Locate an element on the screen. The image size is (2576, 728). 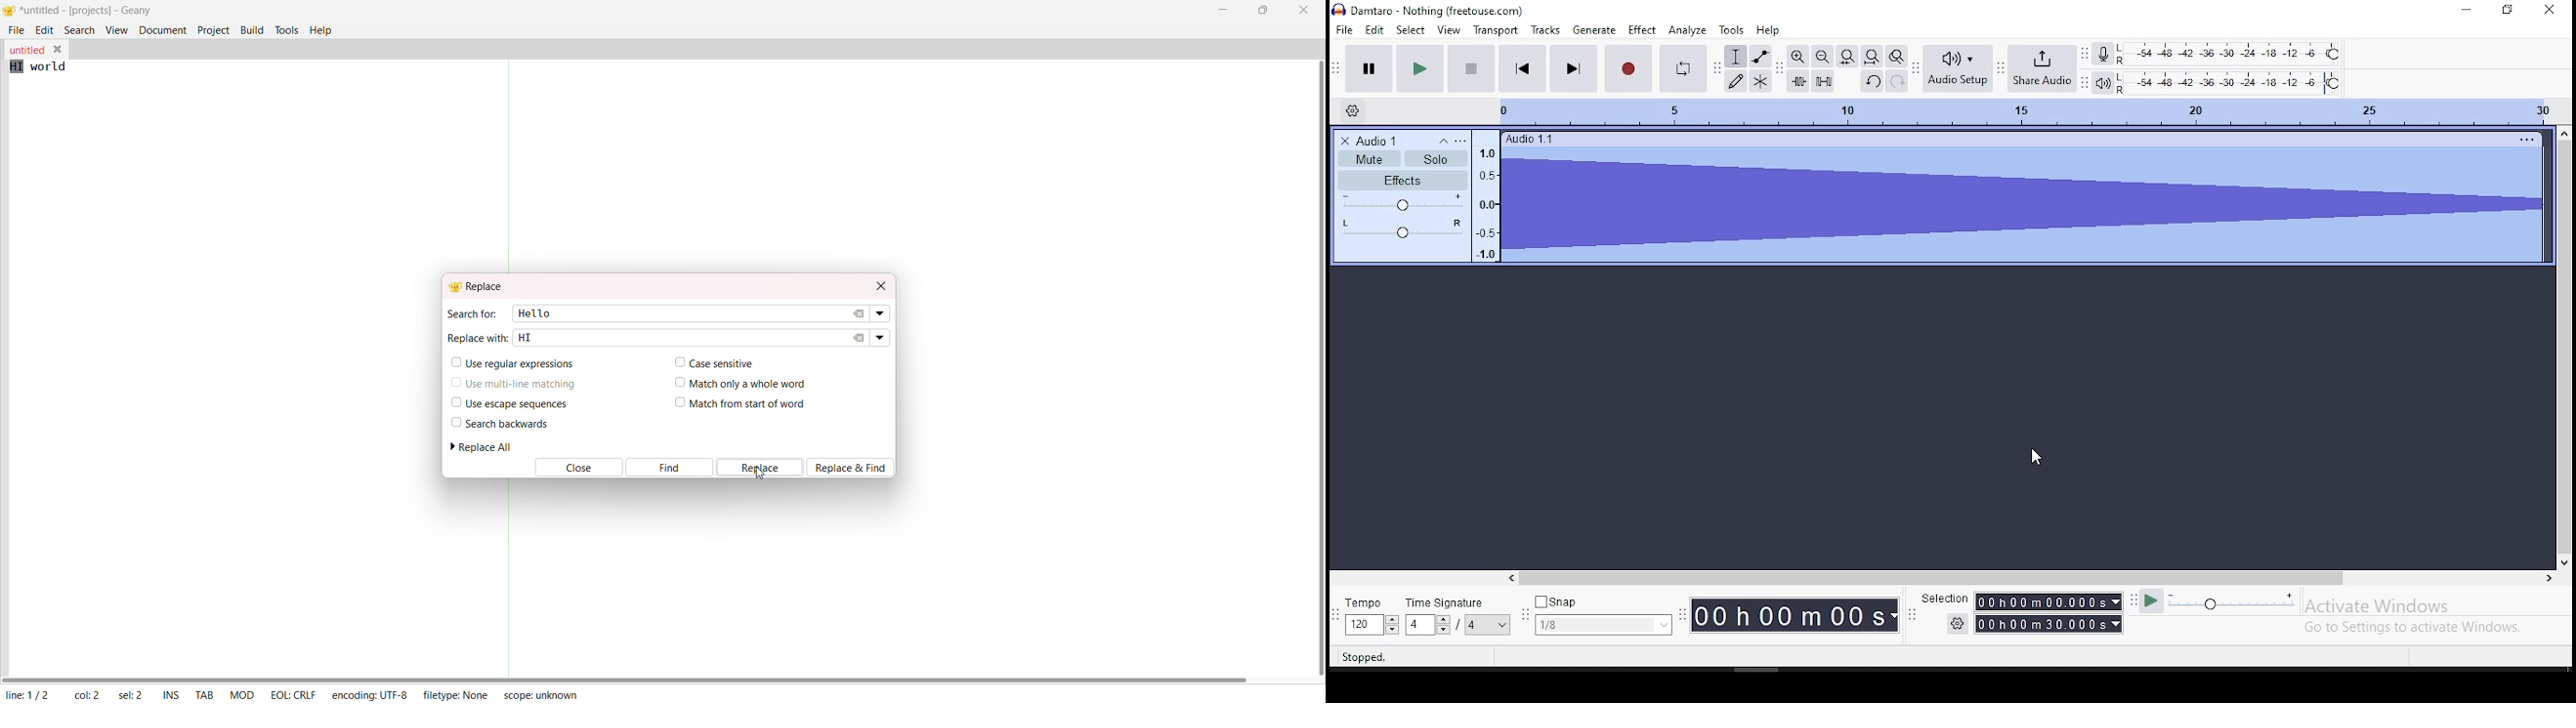
silence audio selection is located at coordinates (1824, 81).